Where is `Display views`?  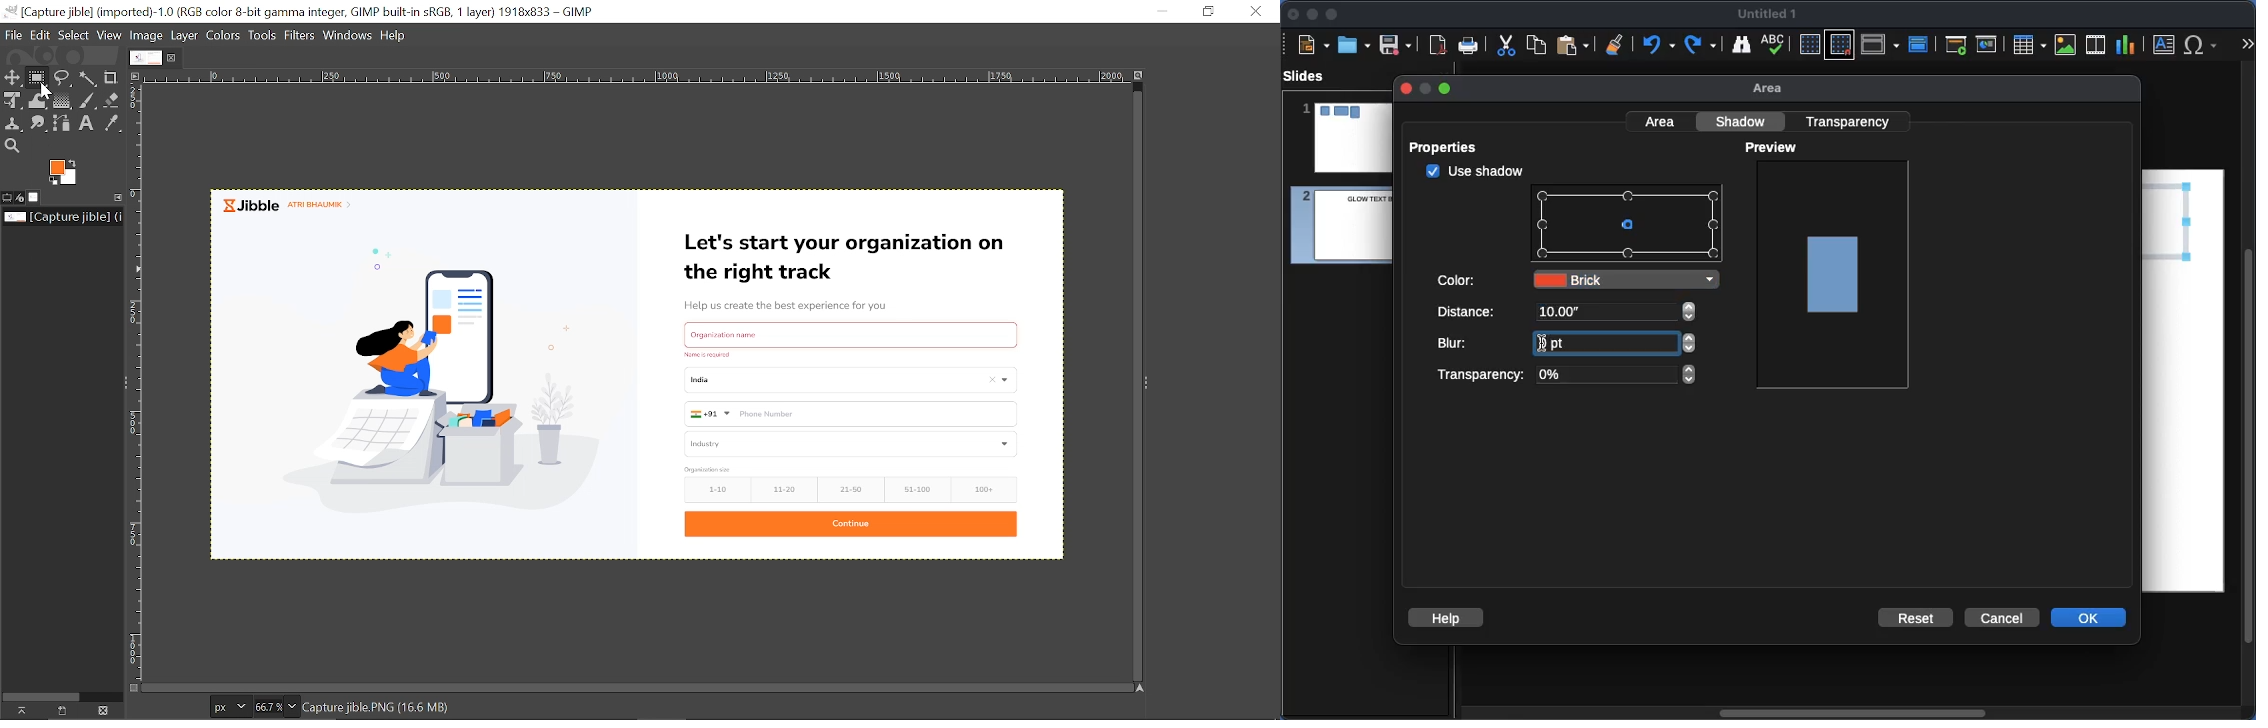 Display views is located at coordinates (1883, 43).